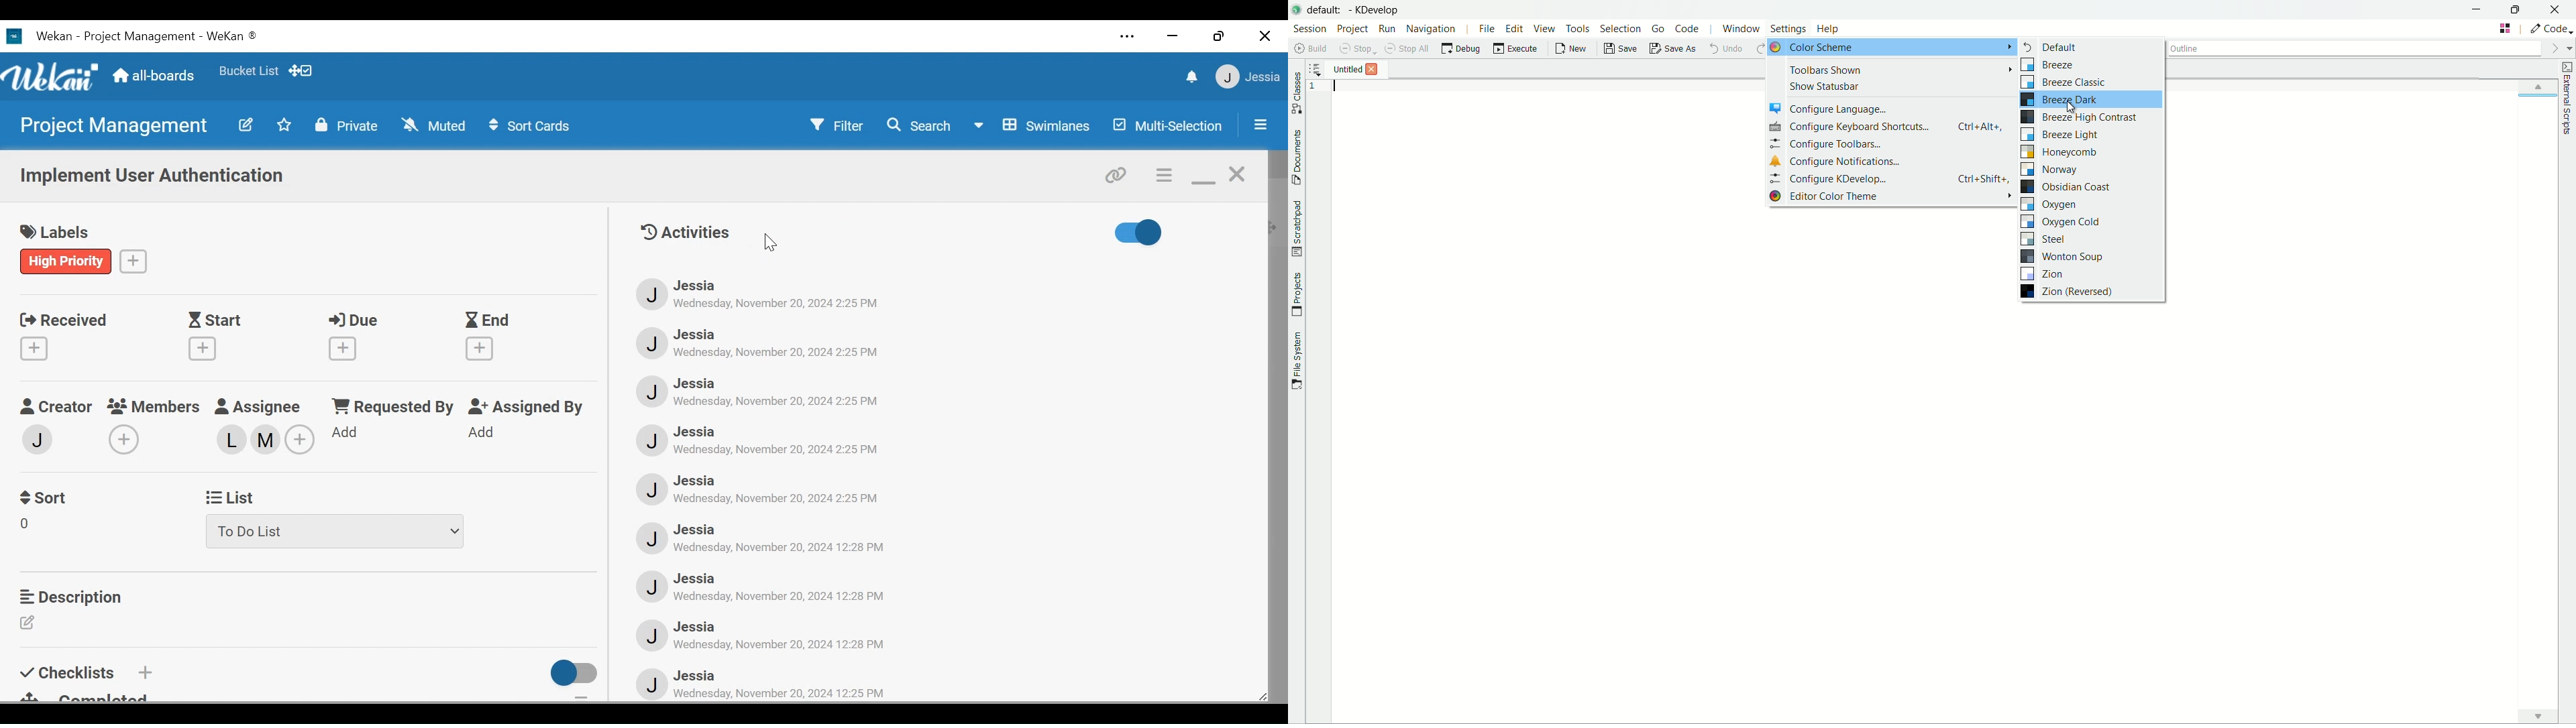  Describe the element at coordinates (150, 672) in the screenshot. I see `Add` at that location.